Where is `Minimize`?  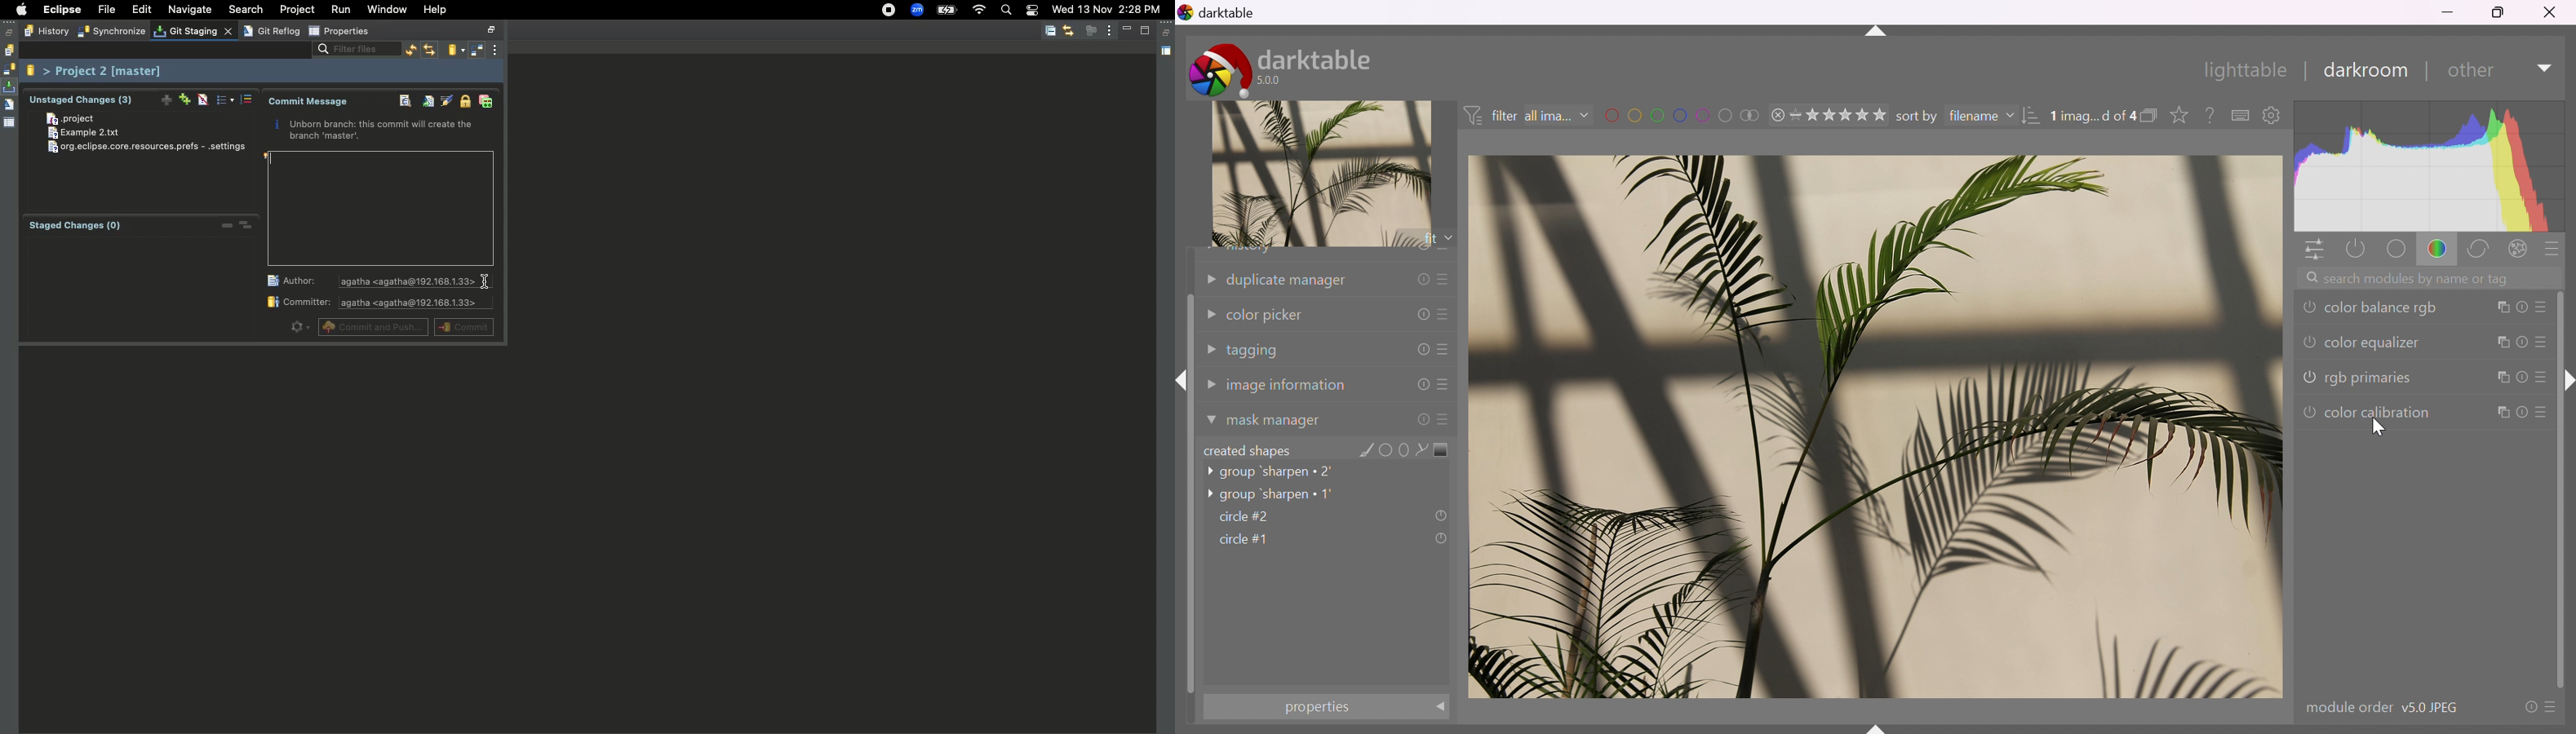
Minimize is located at coordinates (1129, 30).